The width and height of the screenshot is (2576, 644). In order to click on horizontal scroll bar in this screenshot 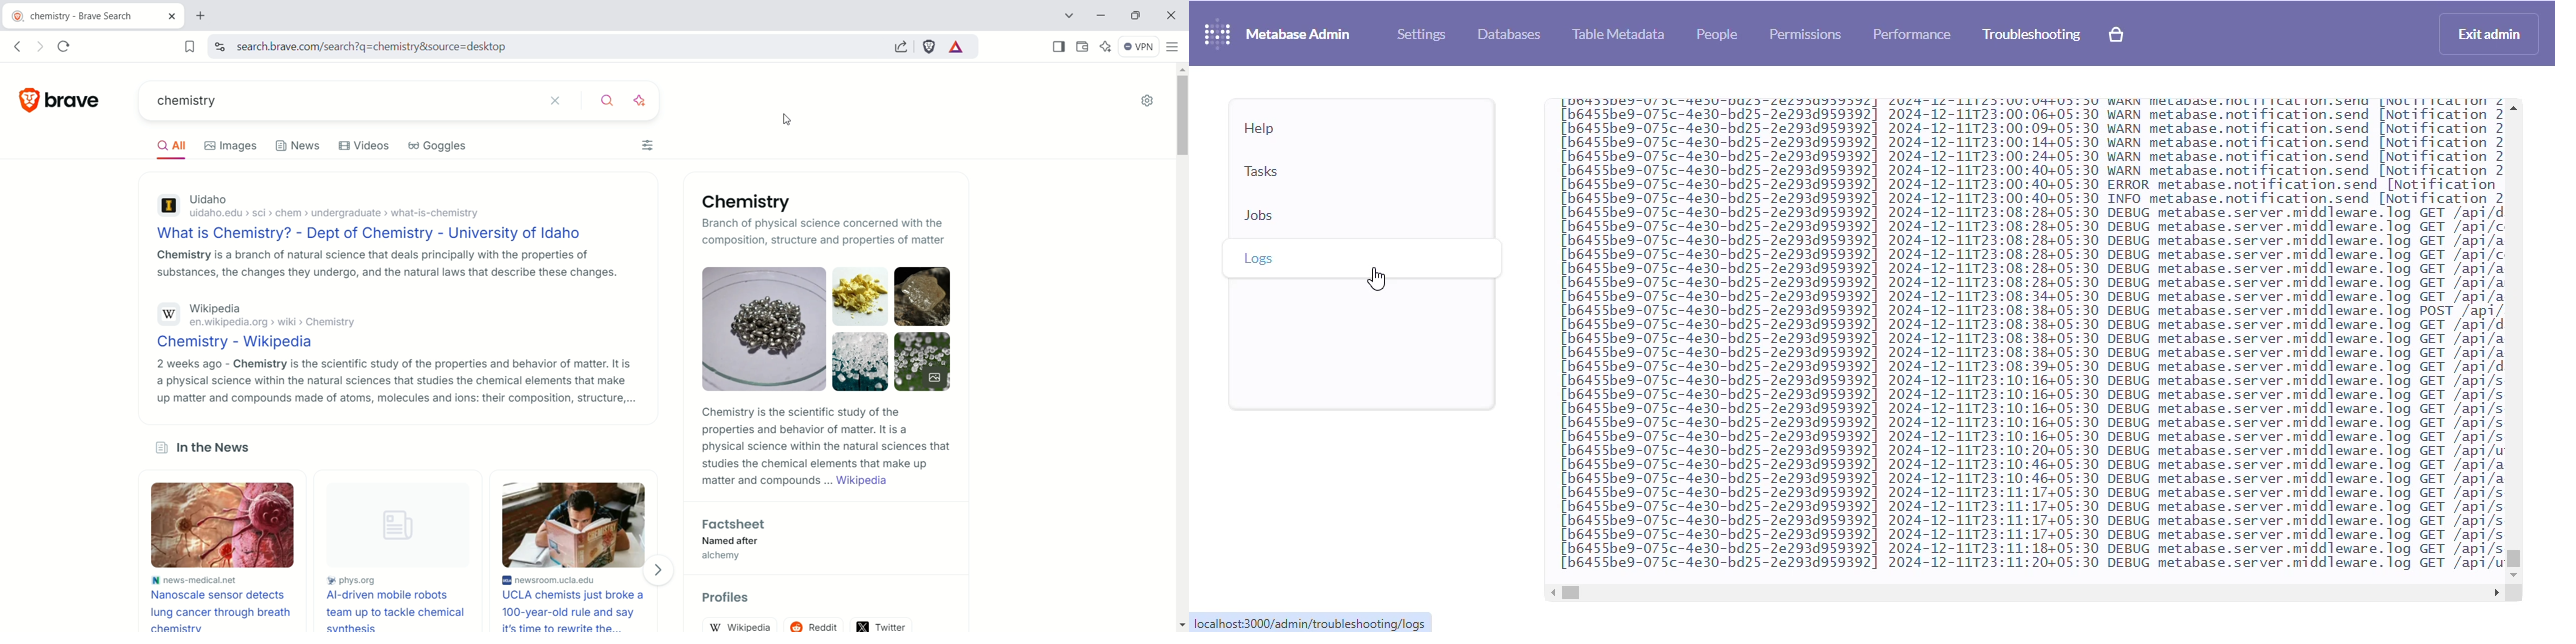, I will do `click(1571, 592)`.